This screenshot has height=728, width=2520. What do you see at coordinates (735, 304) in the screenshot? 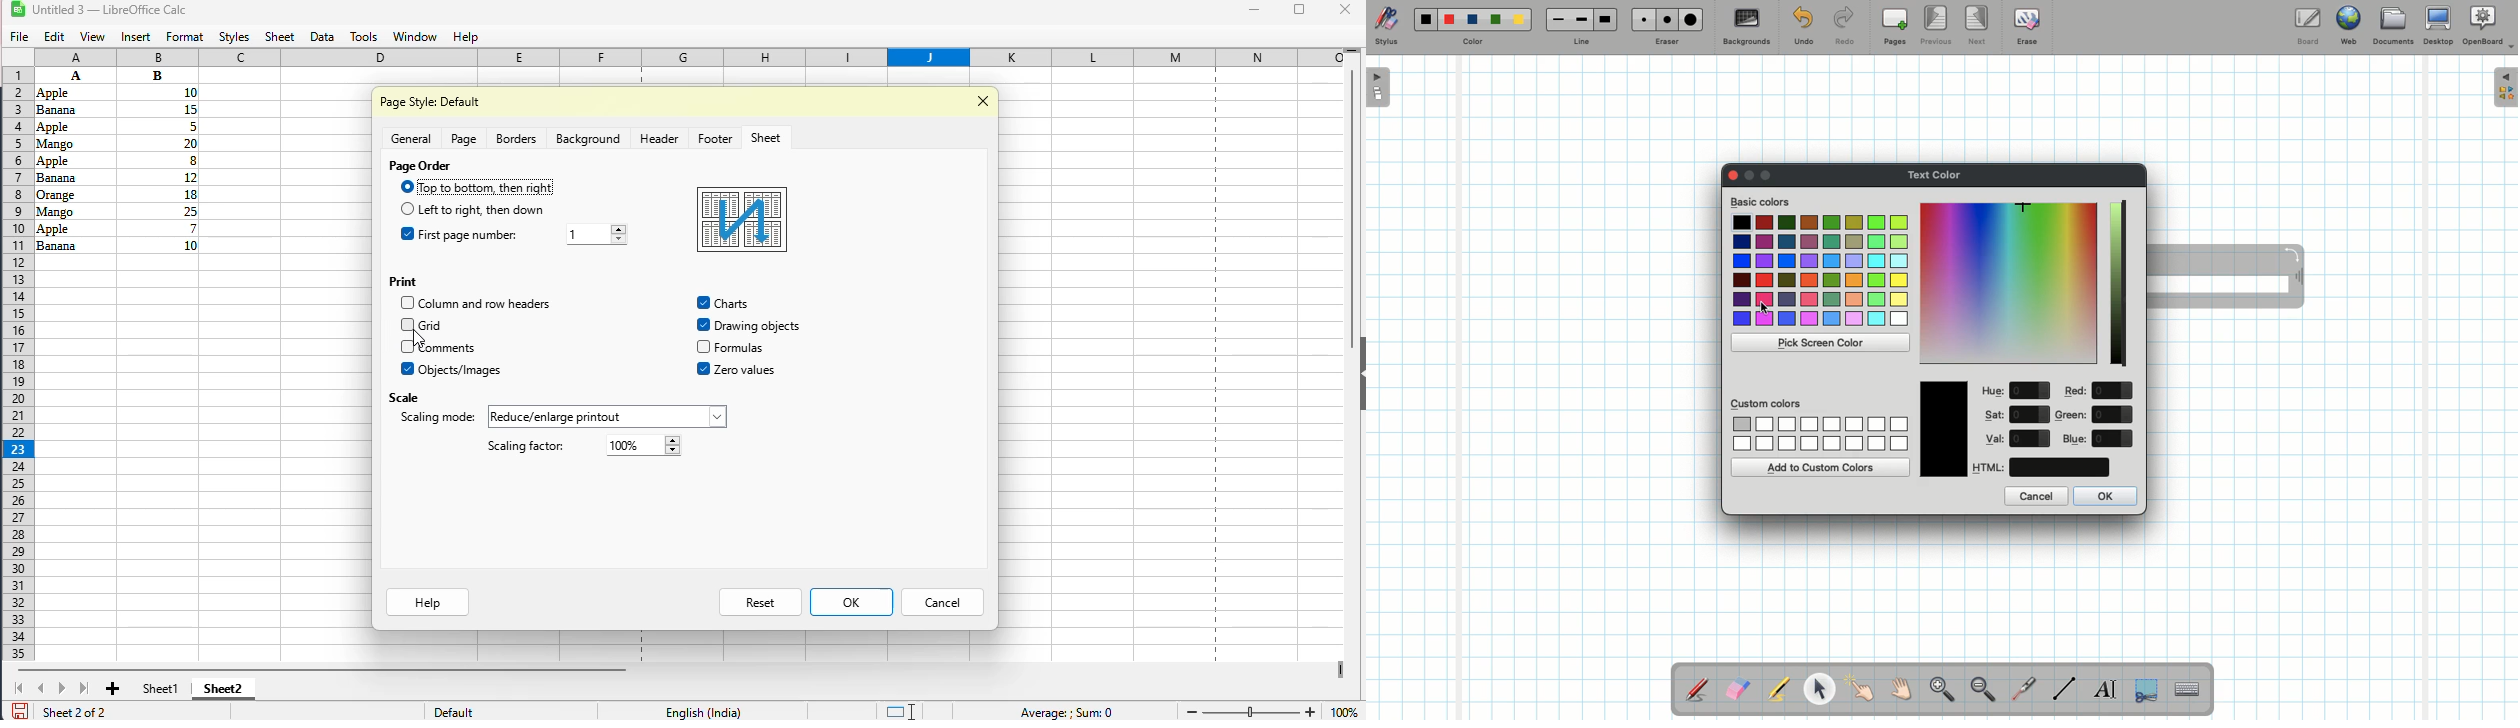
I see `` at bounding box center [735, 304].